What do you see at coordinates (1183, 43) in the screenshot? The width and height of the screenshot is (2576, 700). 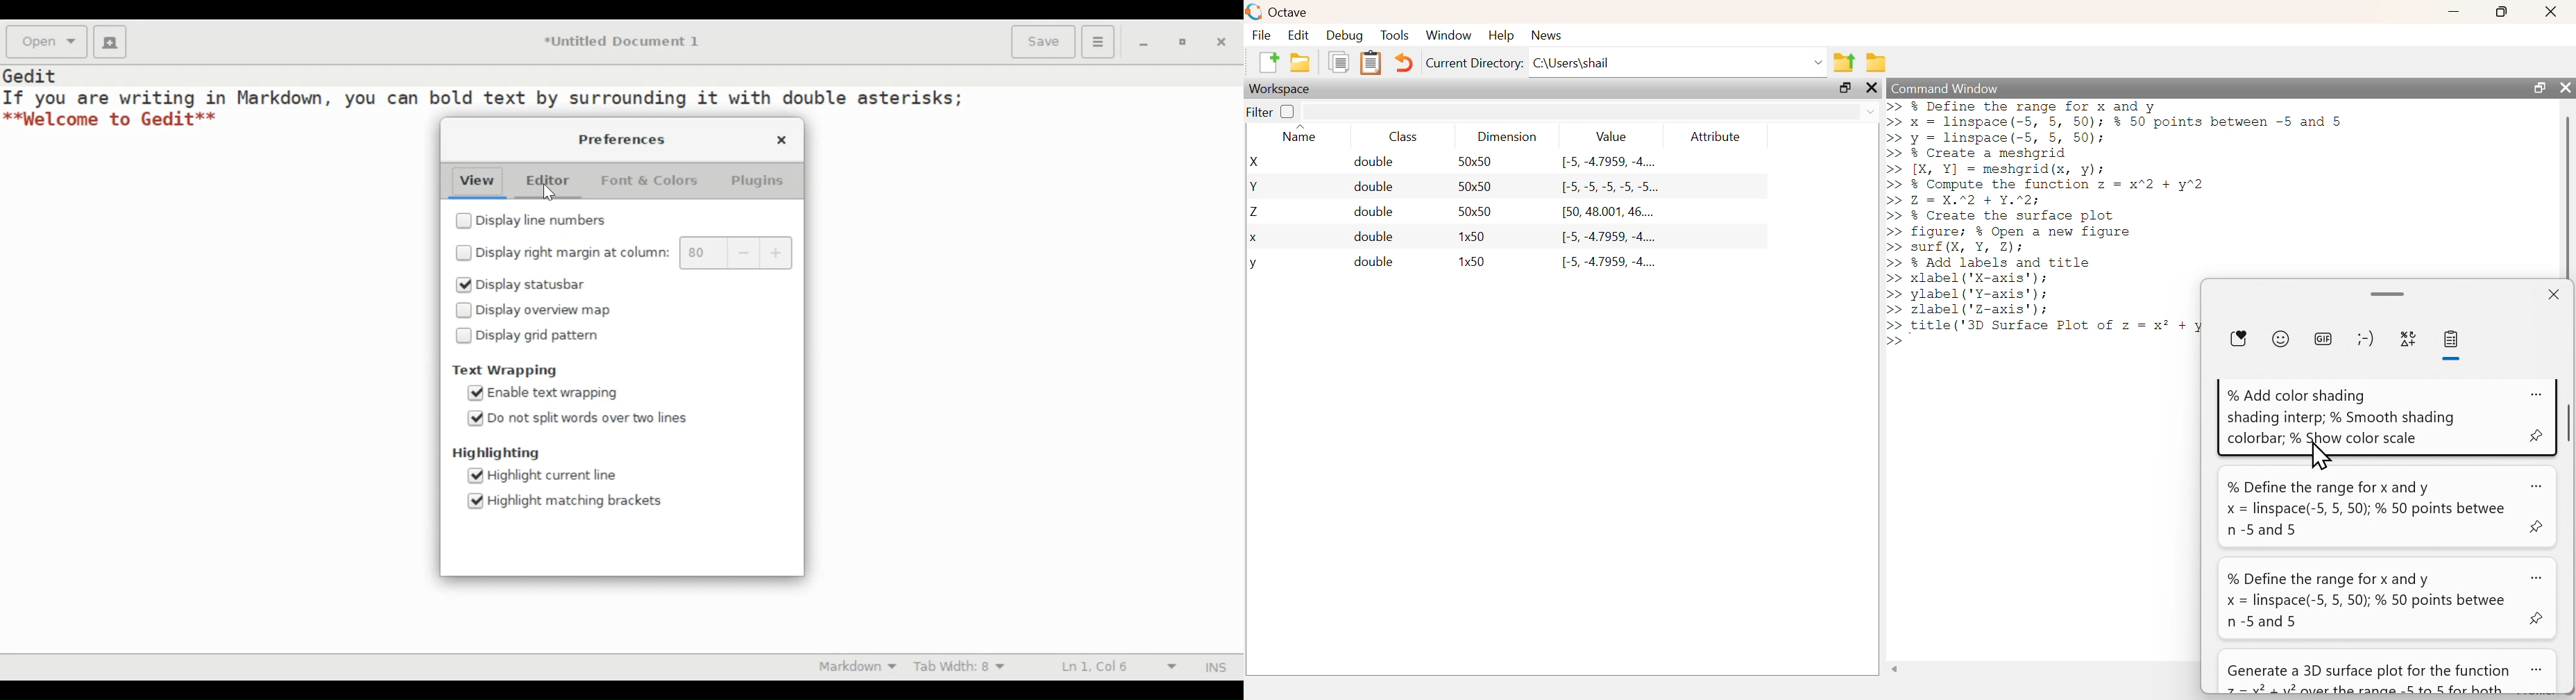 I see `restore` at bounding box center [1183, 43].